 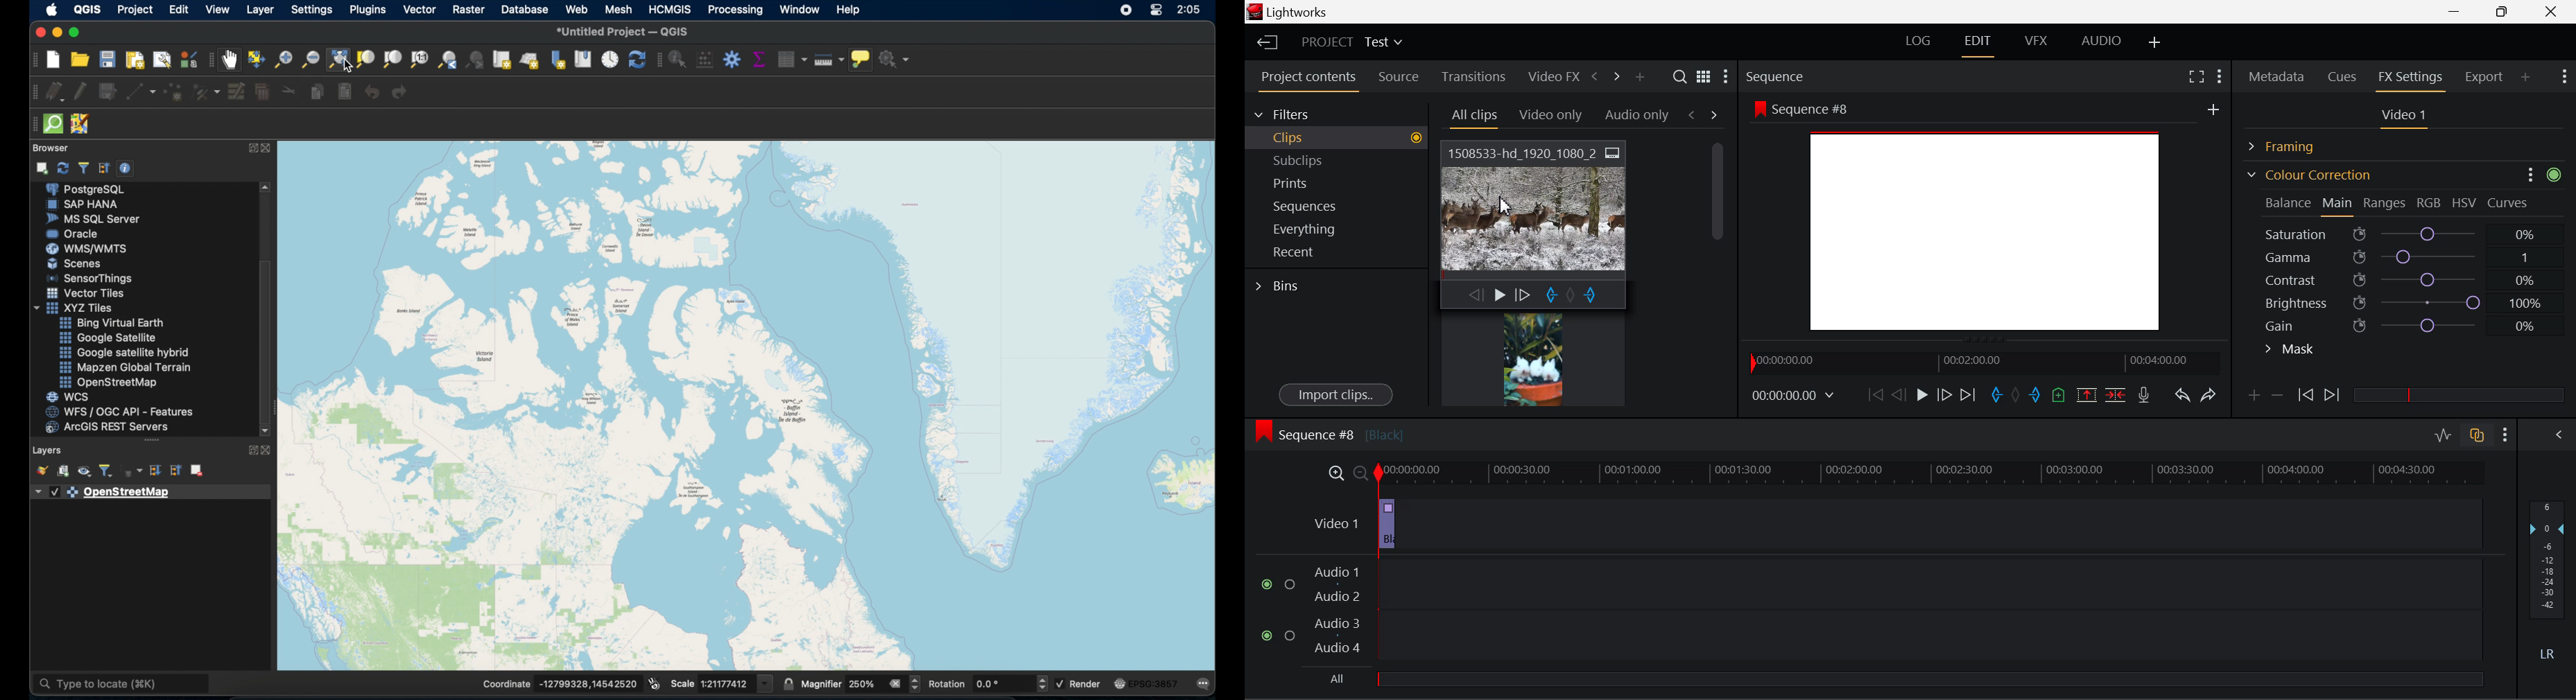 I want to click on digitizing toolbar, so click(x=32, y=89).